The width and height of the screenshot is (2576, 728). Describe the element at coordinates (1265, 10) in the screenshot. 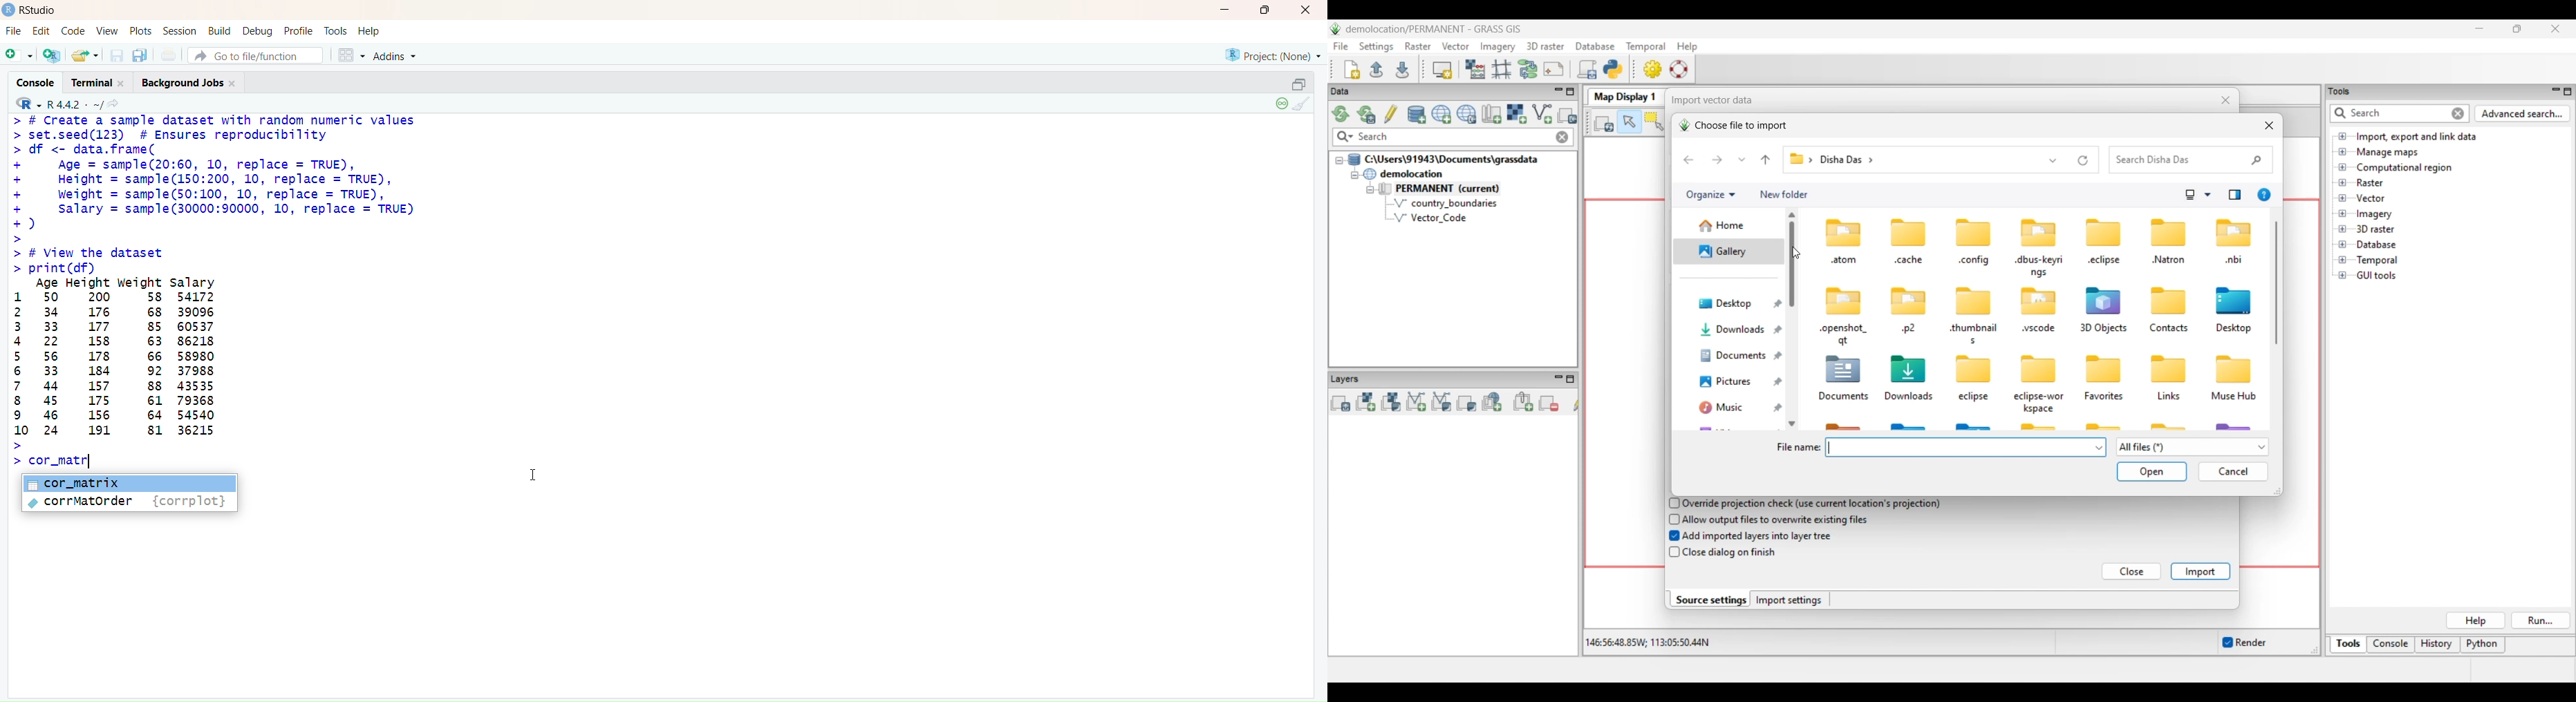

I see `Maximize` at that location.